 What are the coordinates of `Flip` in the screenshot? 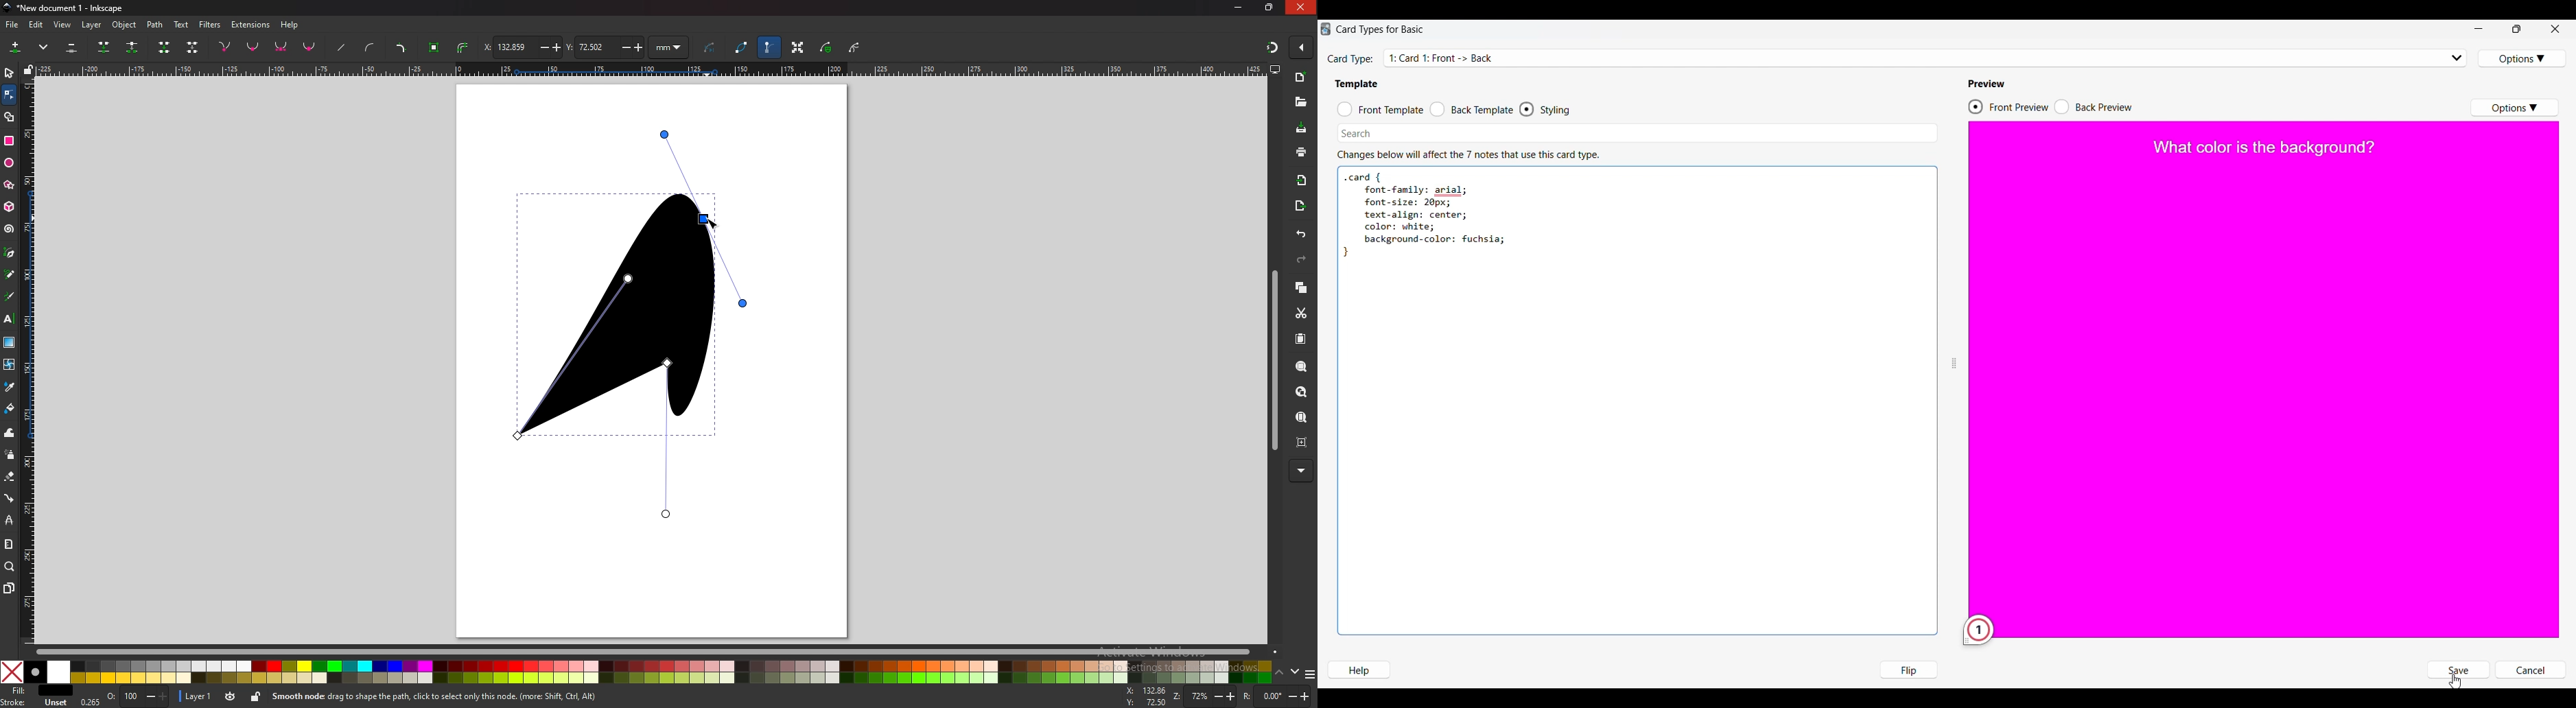 It's located at (1908, 669).